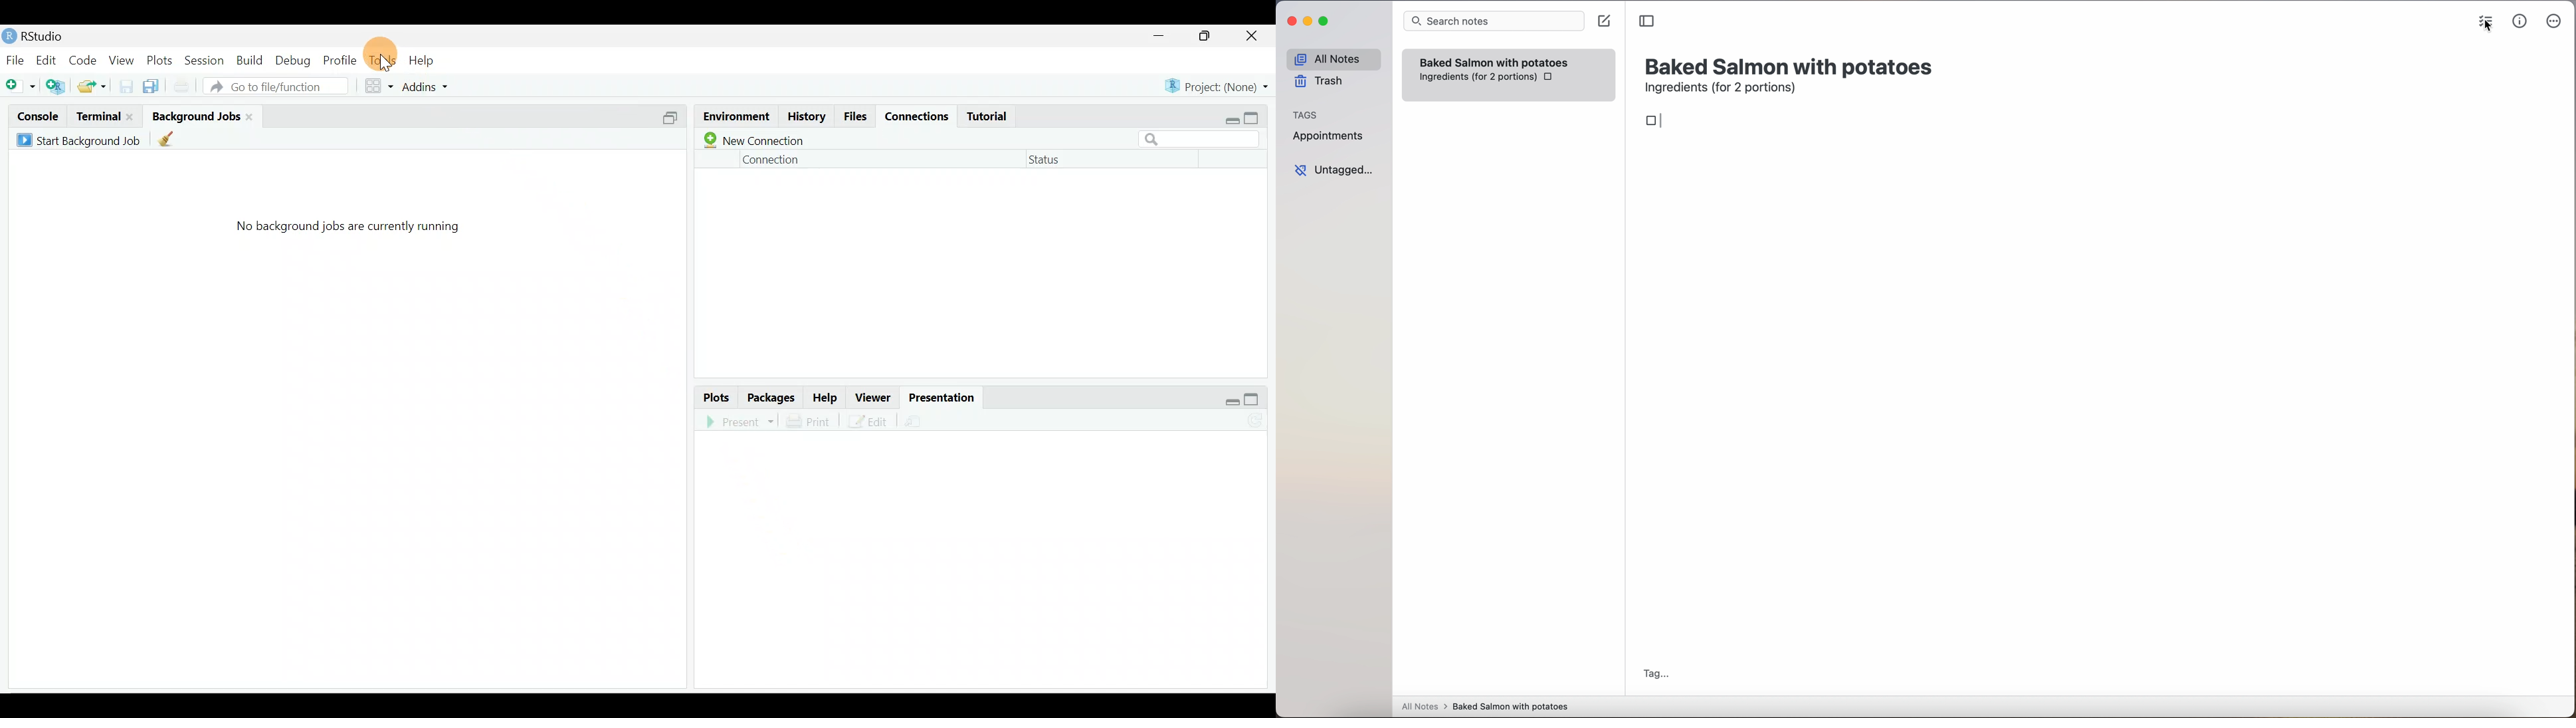 This screenshot has width=2576, height=728. I want to click on Save all open documents, so click(149, 88).